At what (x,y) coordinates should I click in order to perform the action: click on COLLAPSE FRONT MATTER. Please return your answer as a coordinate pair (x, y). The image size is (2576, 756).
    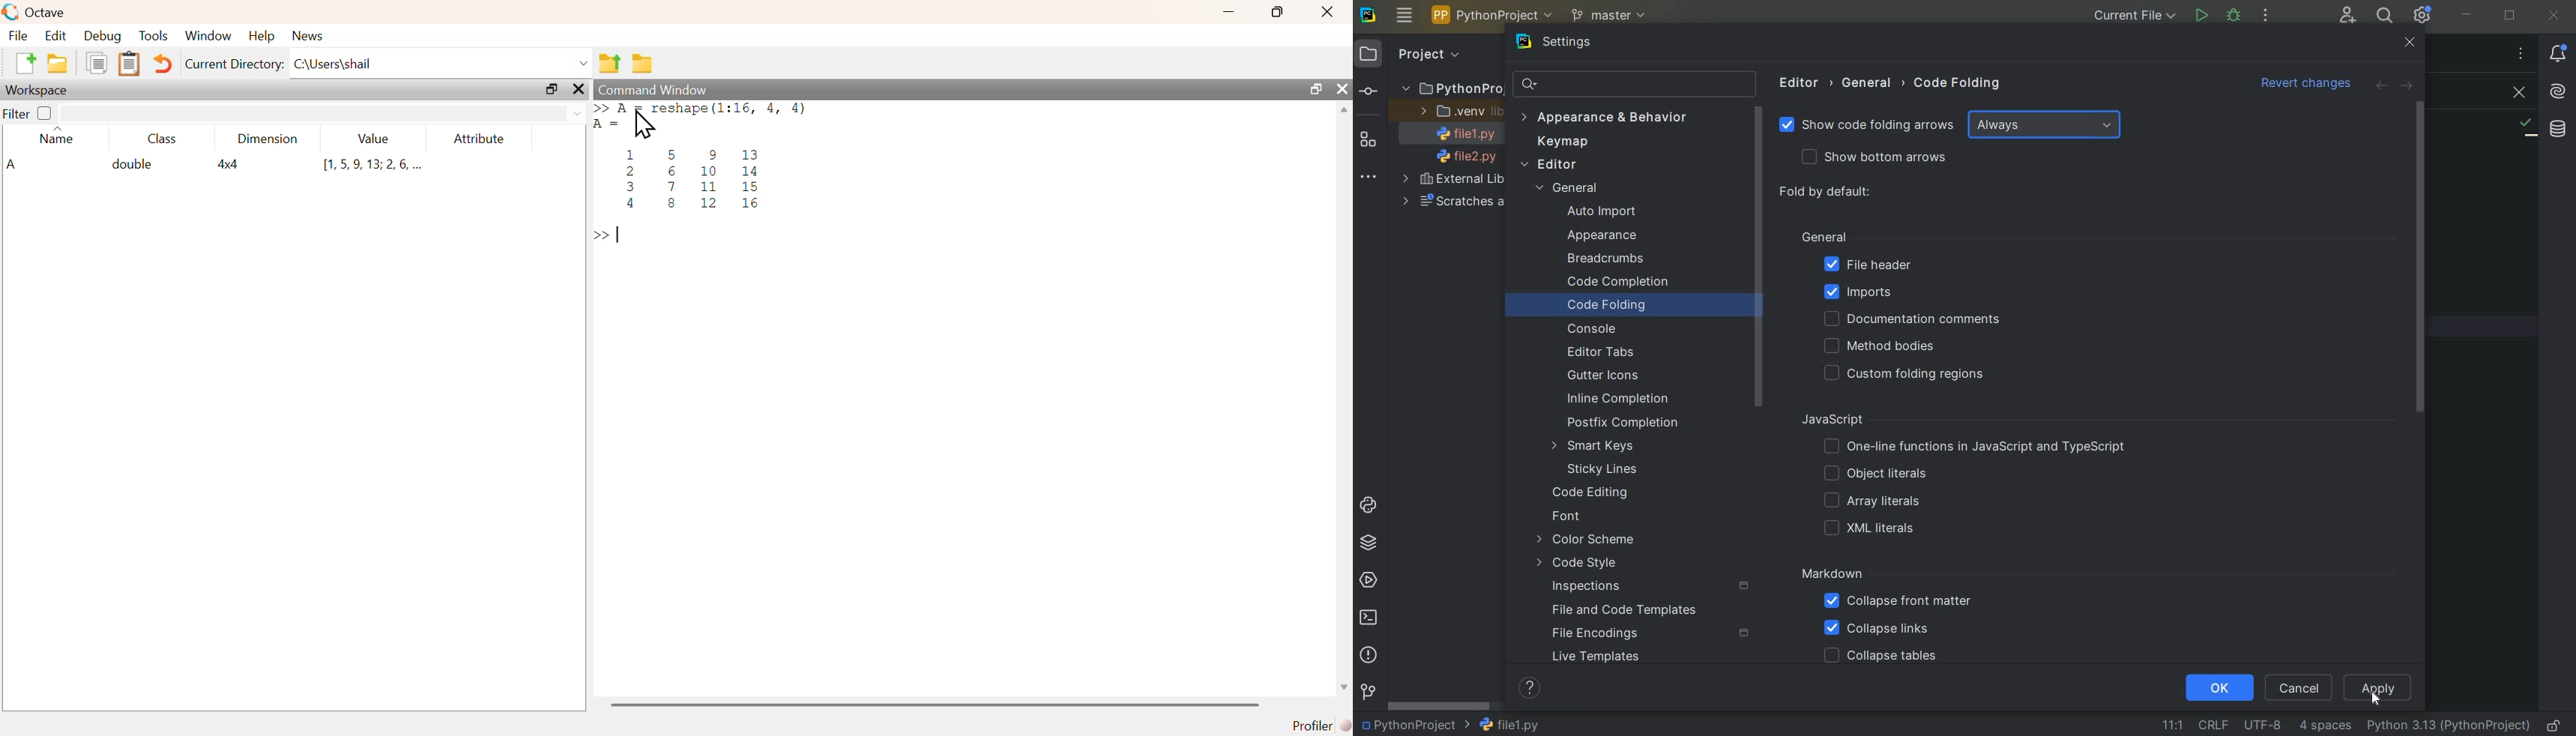
    Looking at the image, I should click on (1898, 603).